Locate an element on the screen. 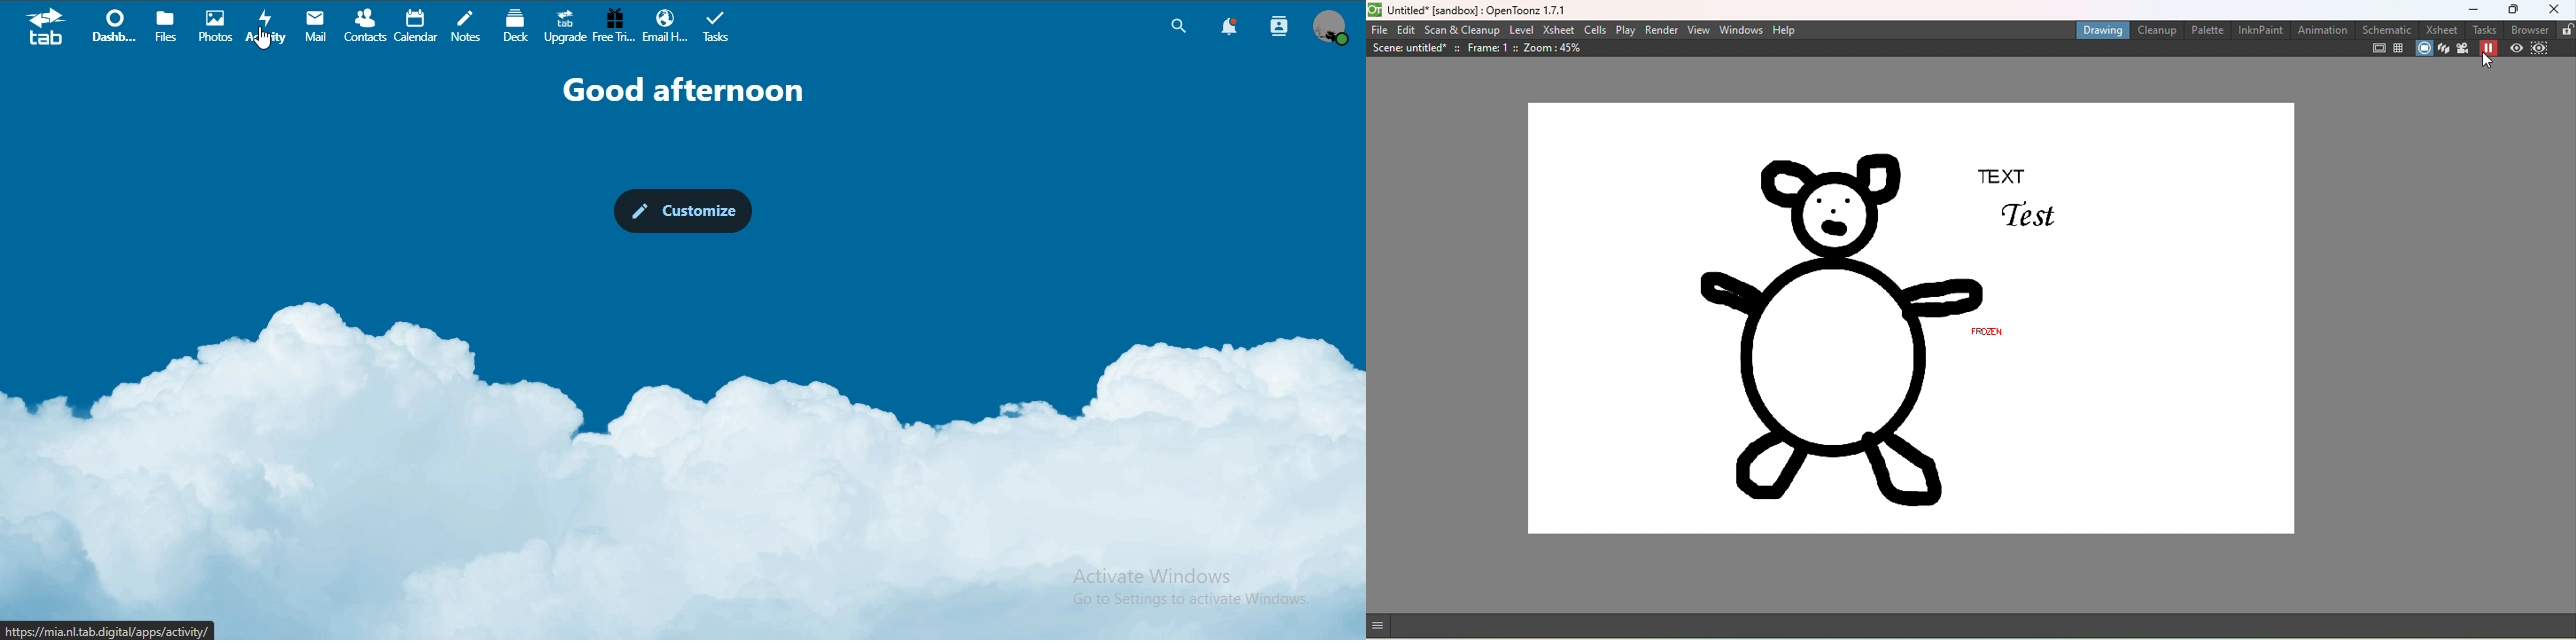 The image size is (2576, 644). Scene details is located at coordinates (1486, 50).